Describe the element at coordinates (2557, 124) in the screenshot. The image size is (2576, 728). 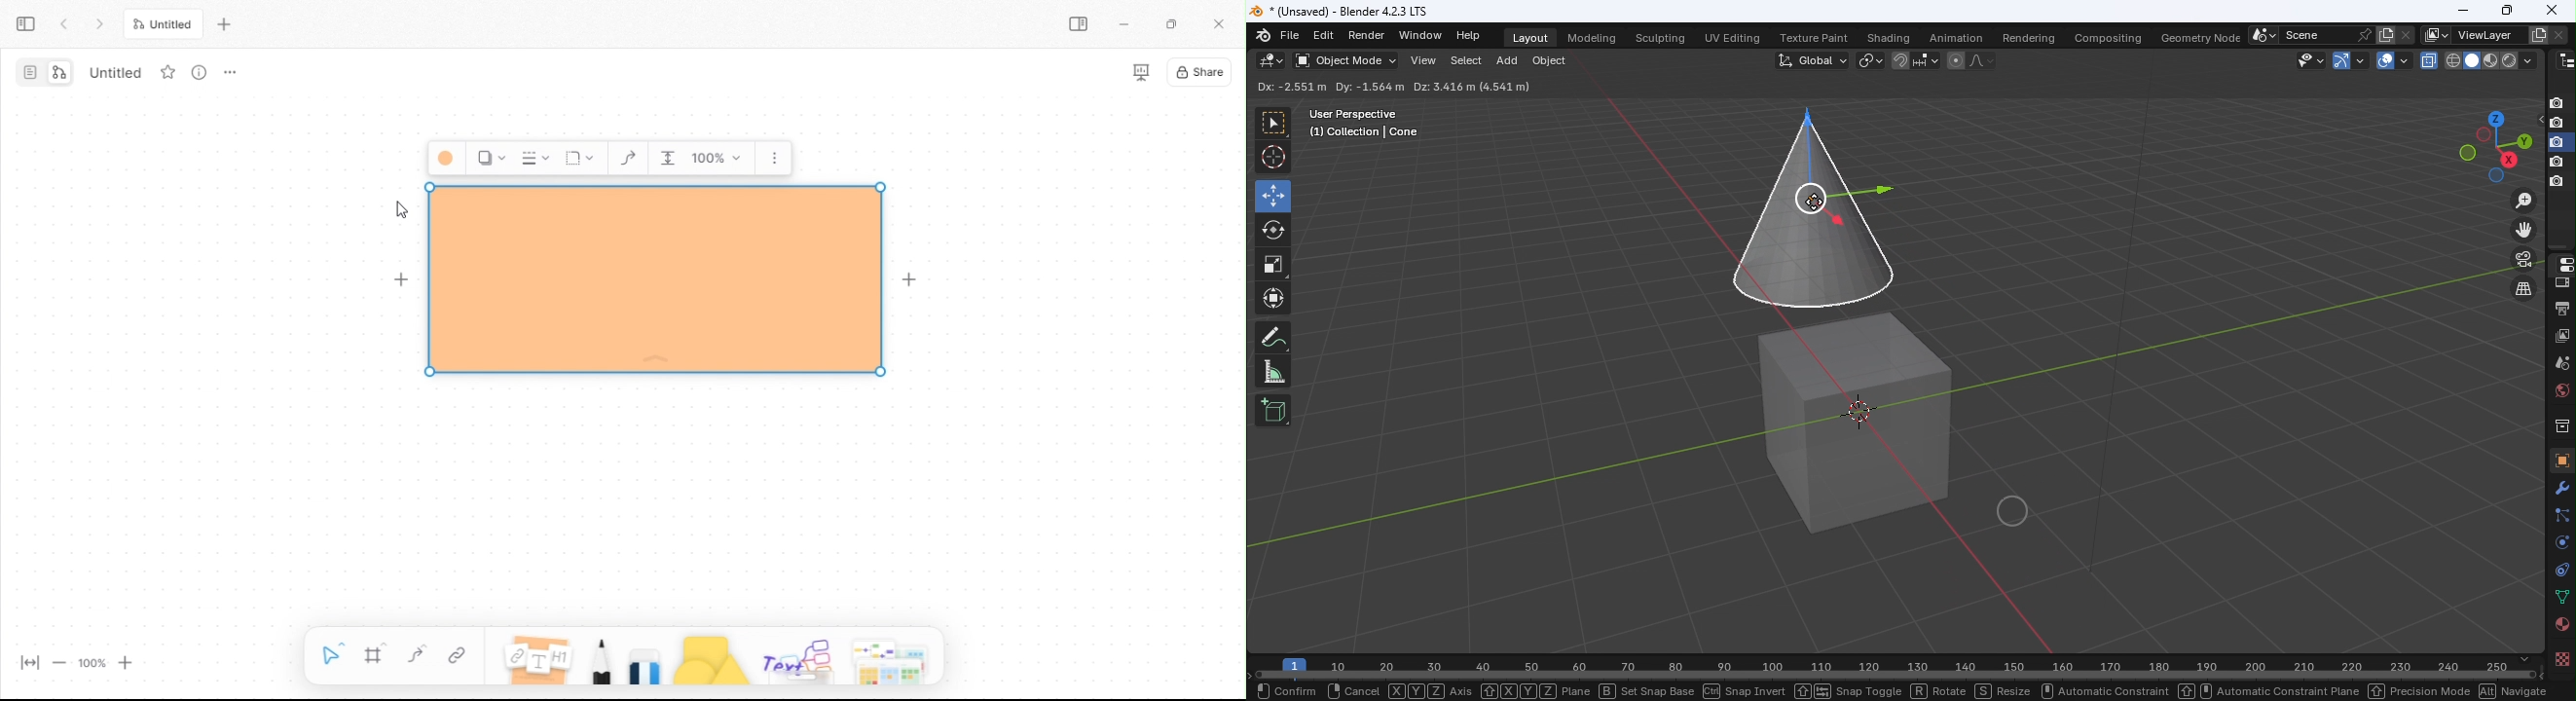
I see `disable in renders` at that location.